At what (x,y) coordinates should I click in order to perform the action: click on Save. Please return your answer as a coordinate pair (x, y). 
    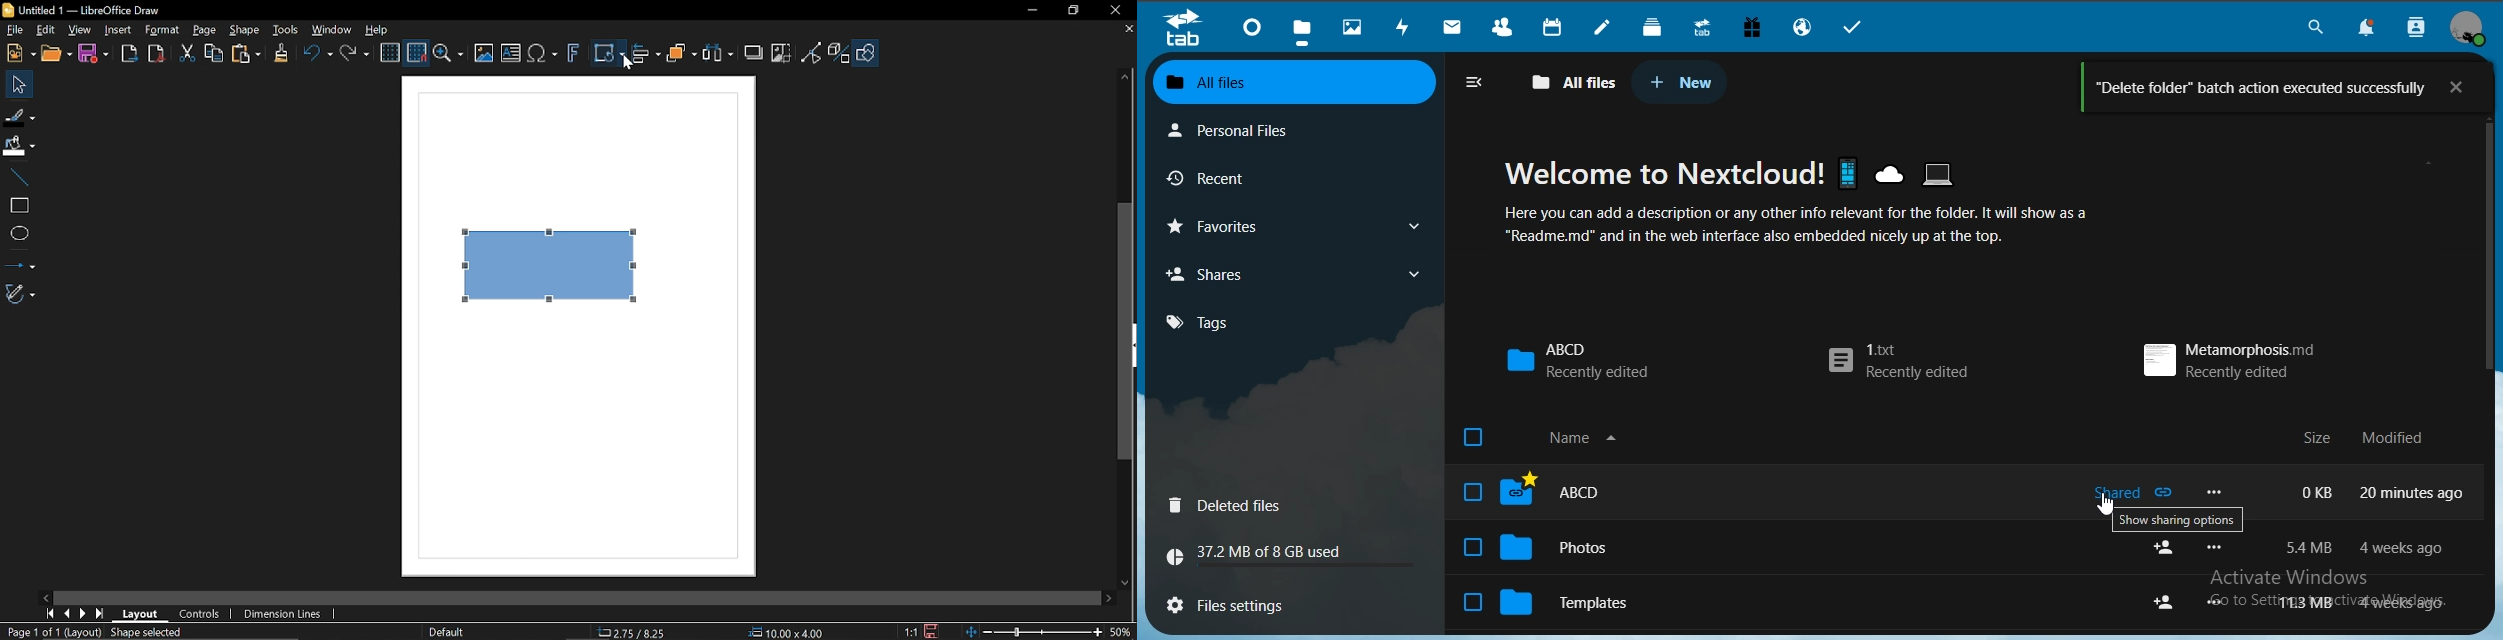
    Looking at the image, I should click on (92, 55).